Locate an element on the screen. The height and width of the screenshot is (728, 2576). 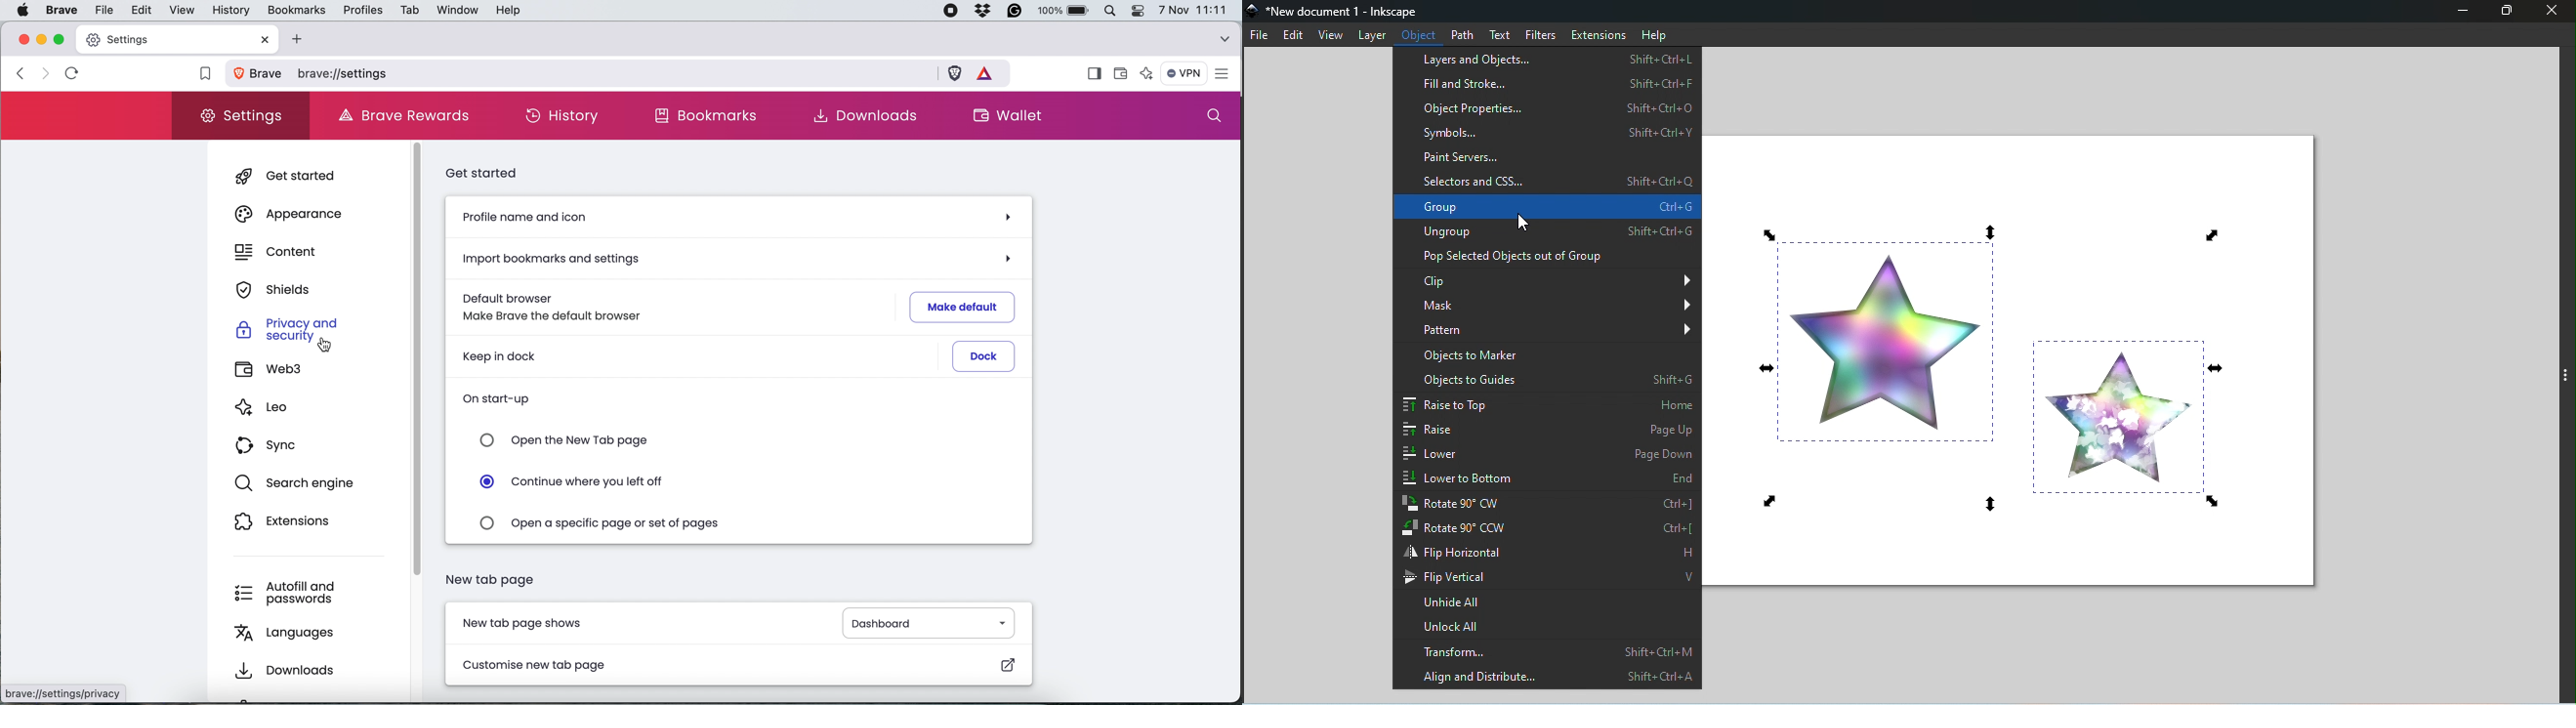
history is located at coordinates (230, 11).